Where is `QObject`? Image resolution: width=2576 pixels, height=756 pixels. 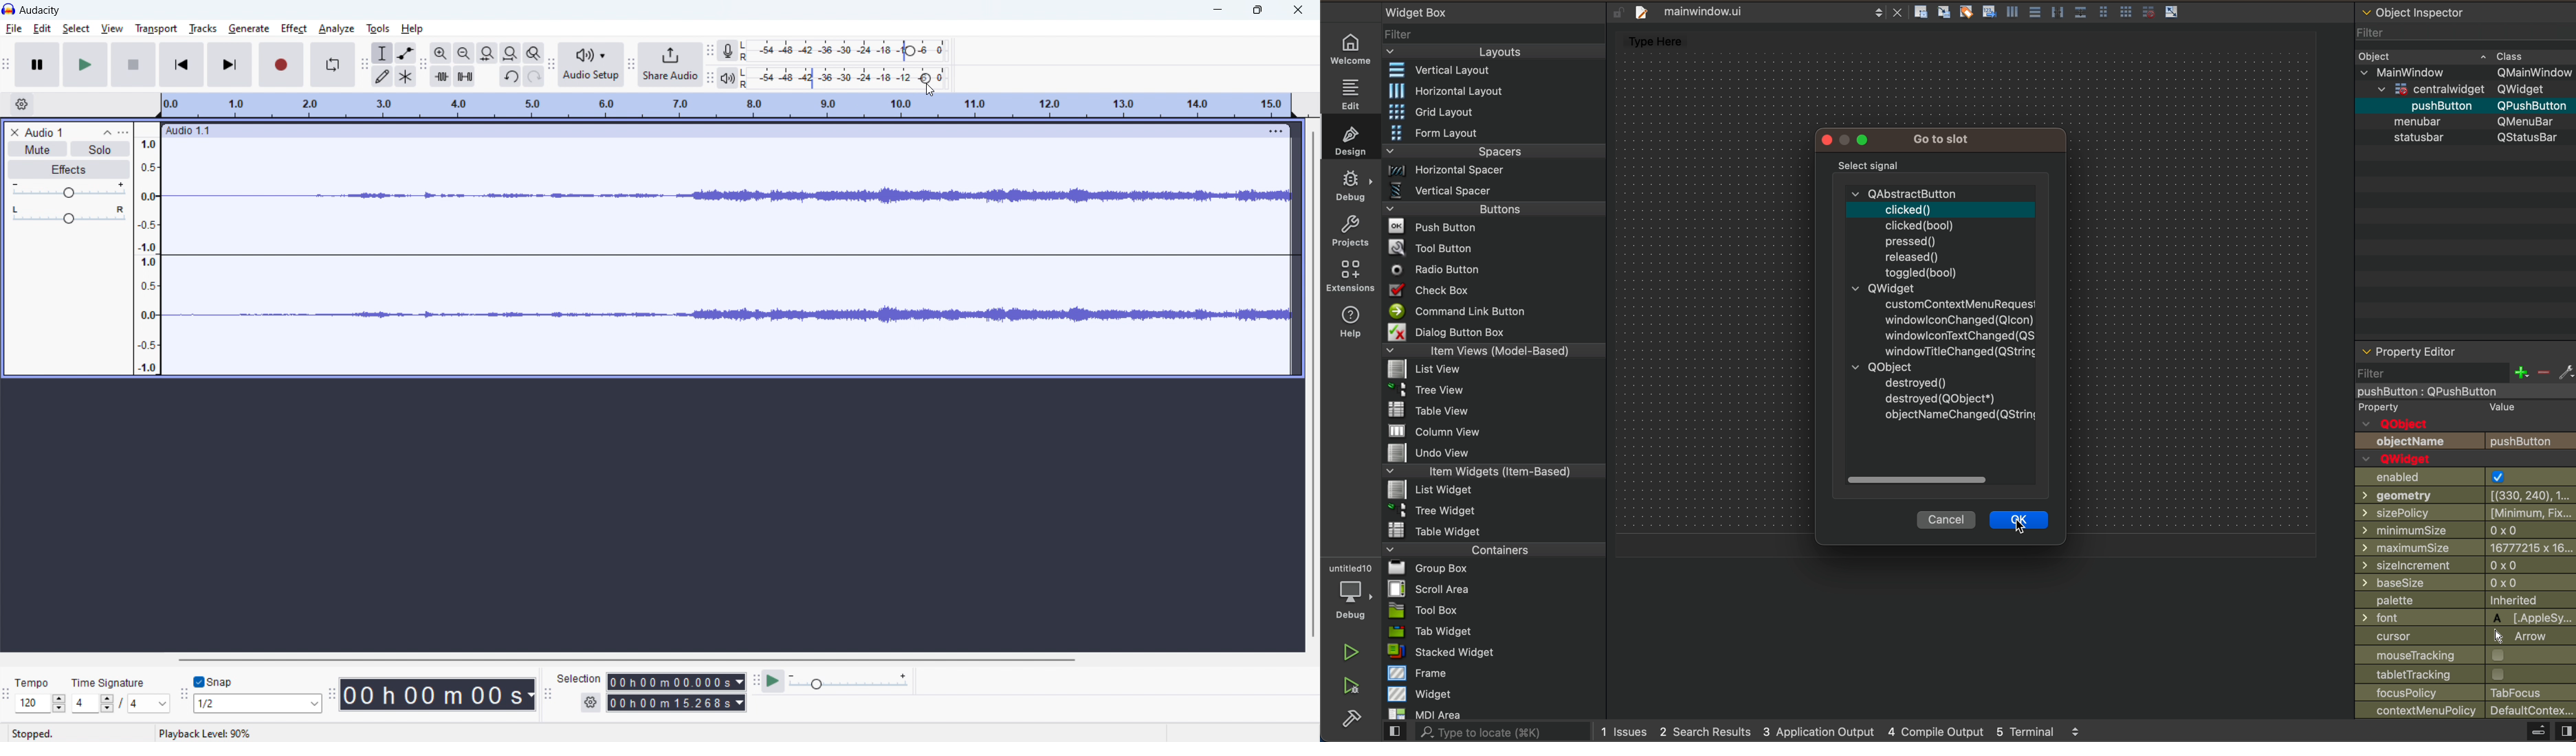 QObject is located at coordinates (2398, 423).